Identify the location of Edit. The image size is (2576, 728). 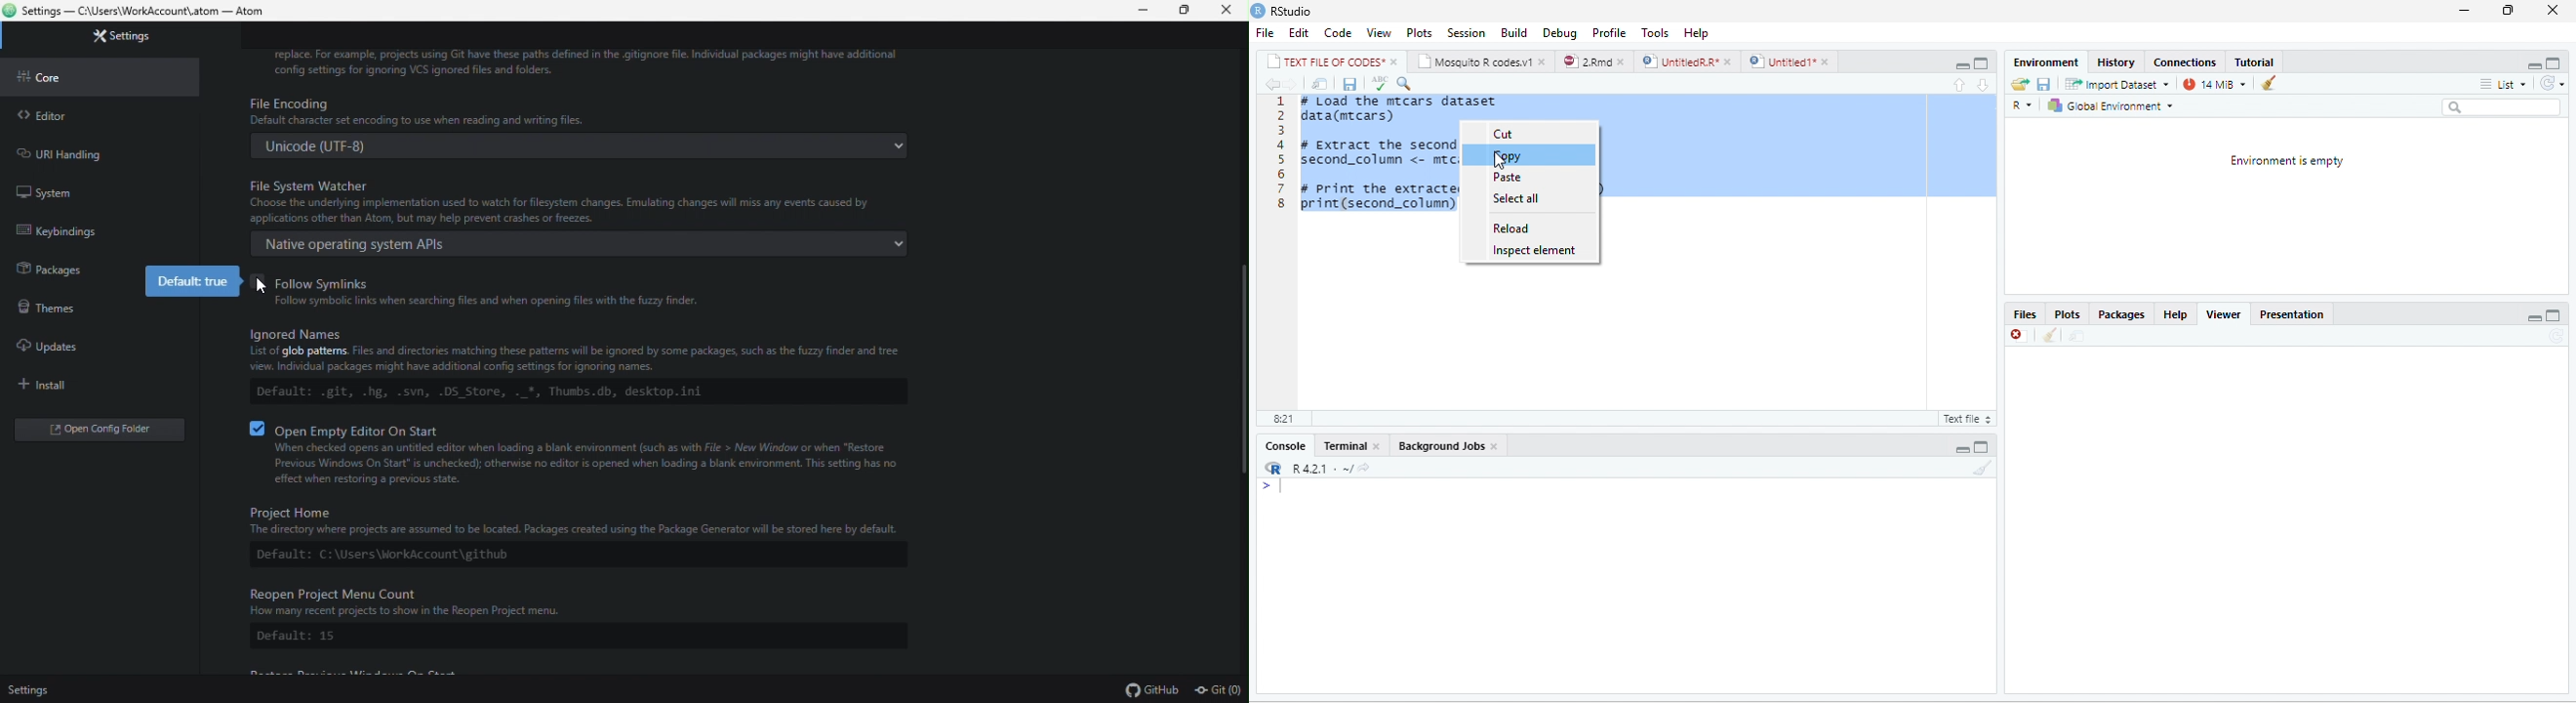
(1299, 33).